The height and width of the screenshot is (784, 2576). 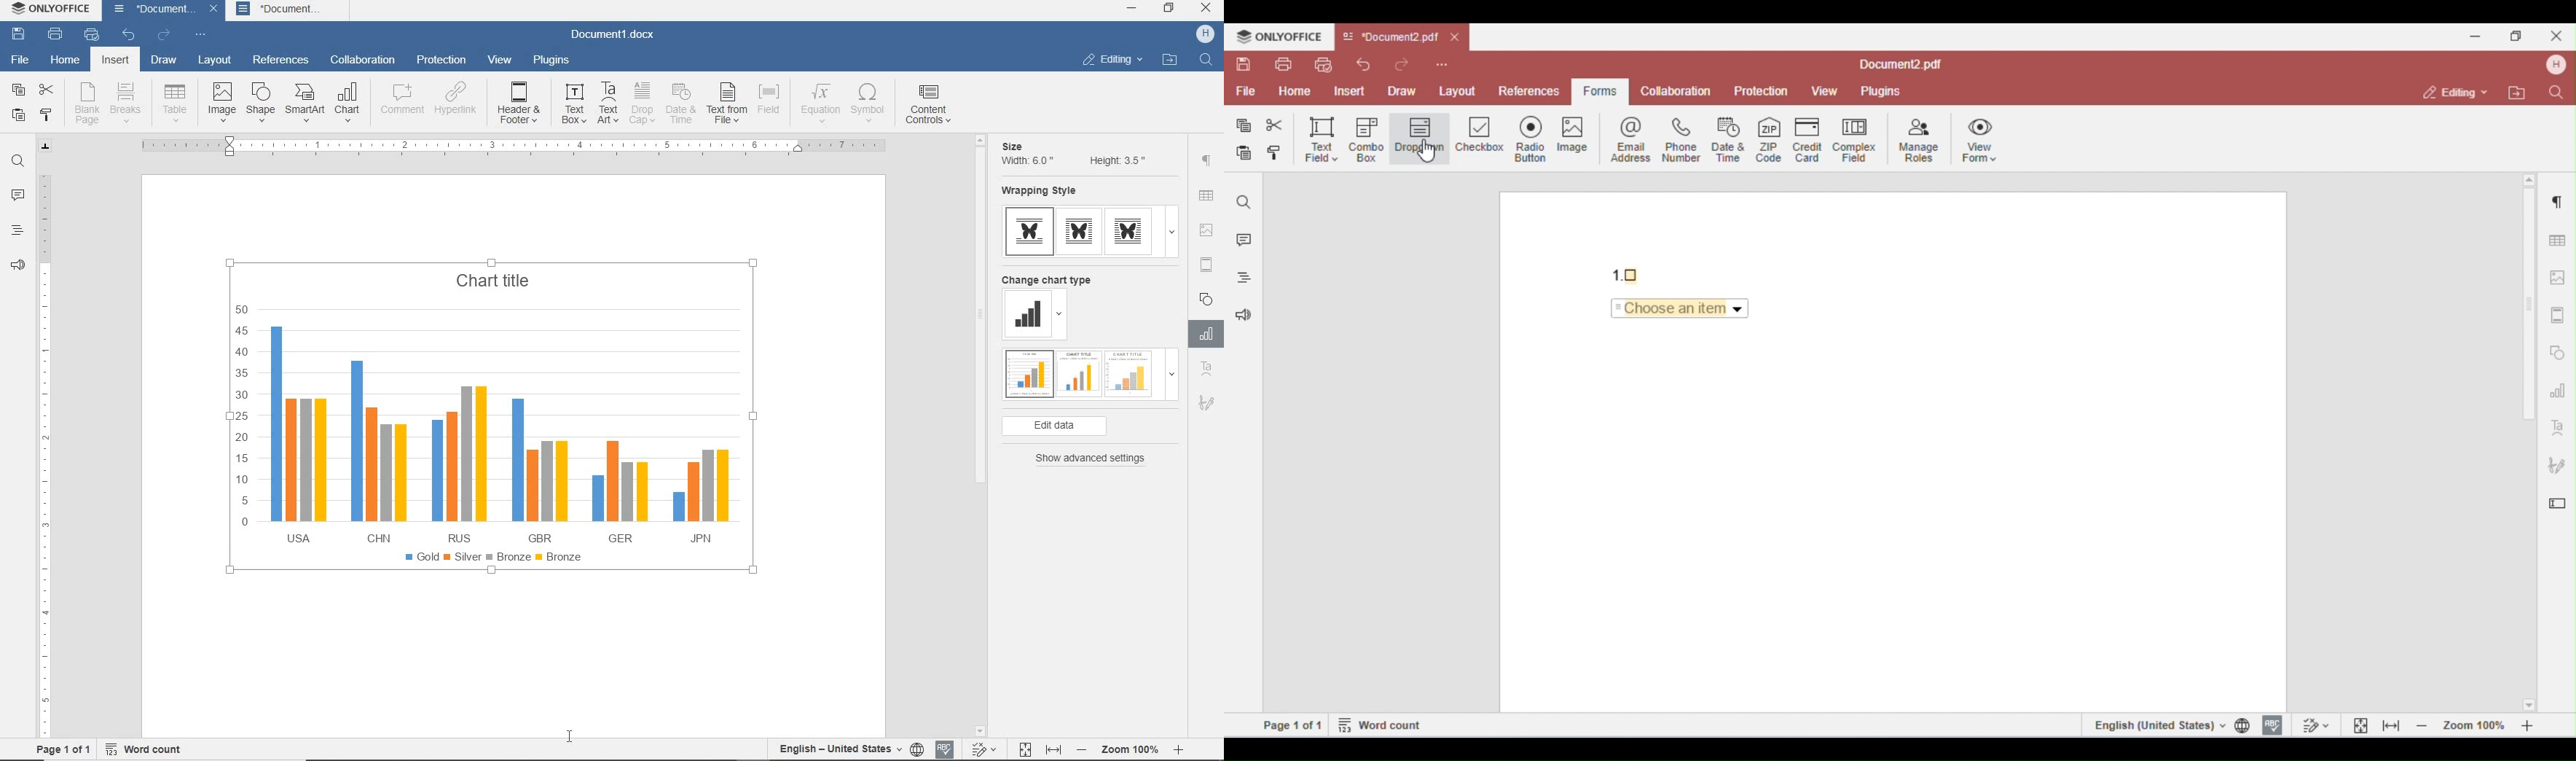 What do you see at coordinates (1129, 372) in the screenshot?
I see `type 3` at bounding box center [1129, 372].